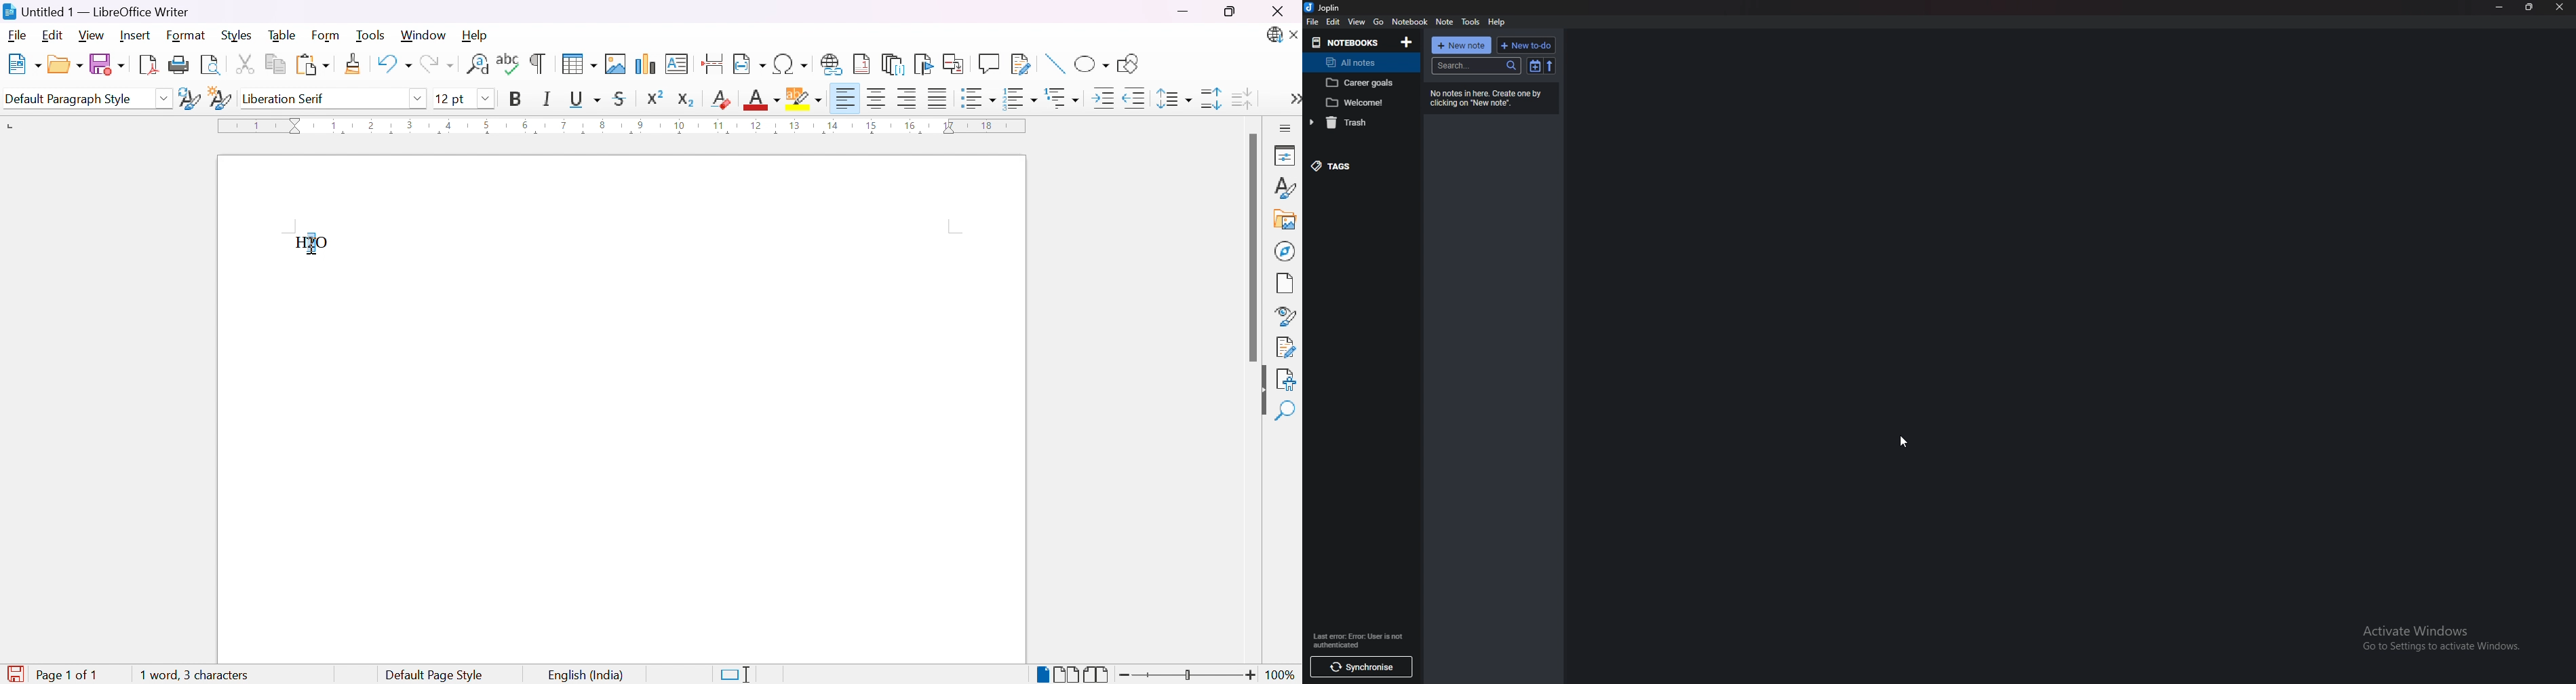 The height and width of the screenshot is (700, 2576). What do you see at coordinates (179, 65) in the screenshot?
I see `Print` at bounding box center [179, 65].